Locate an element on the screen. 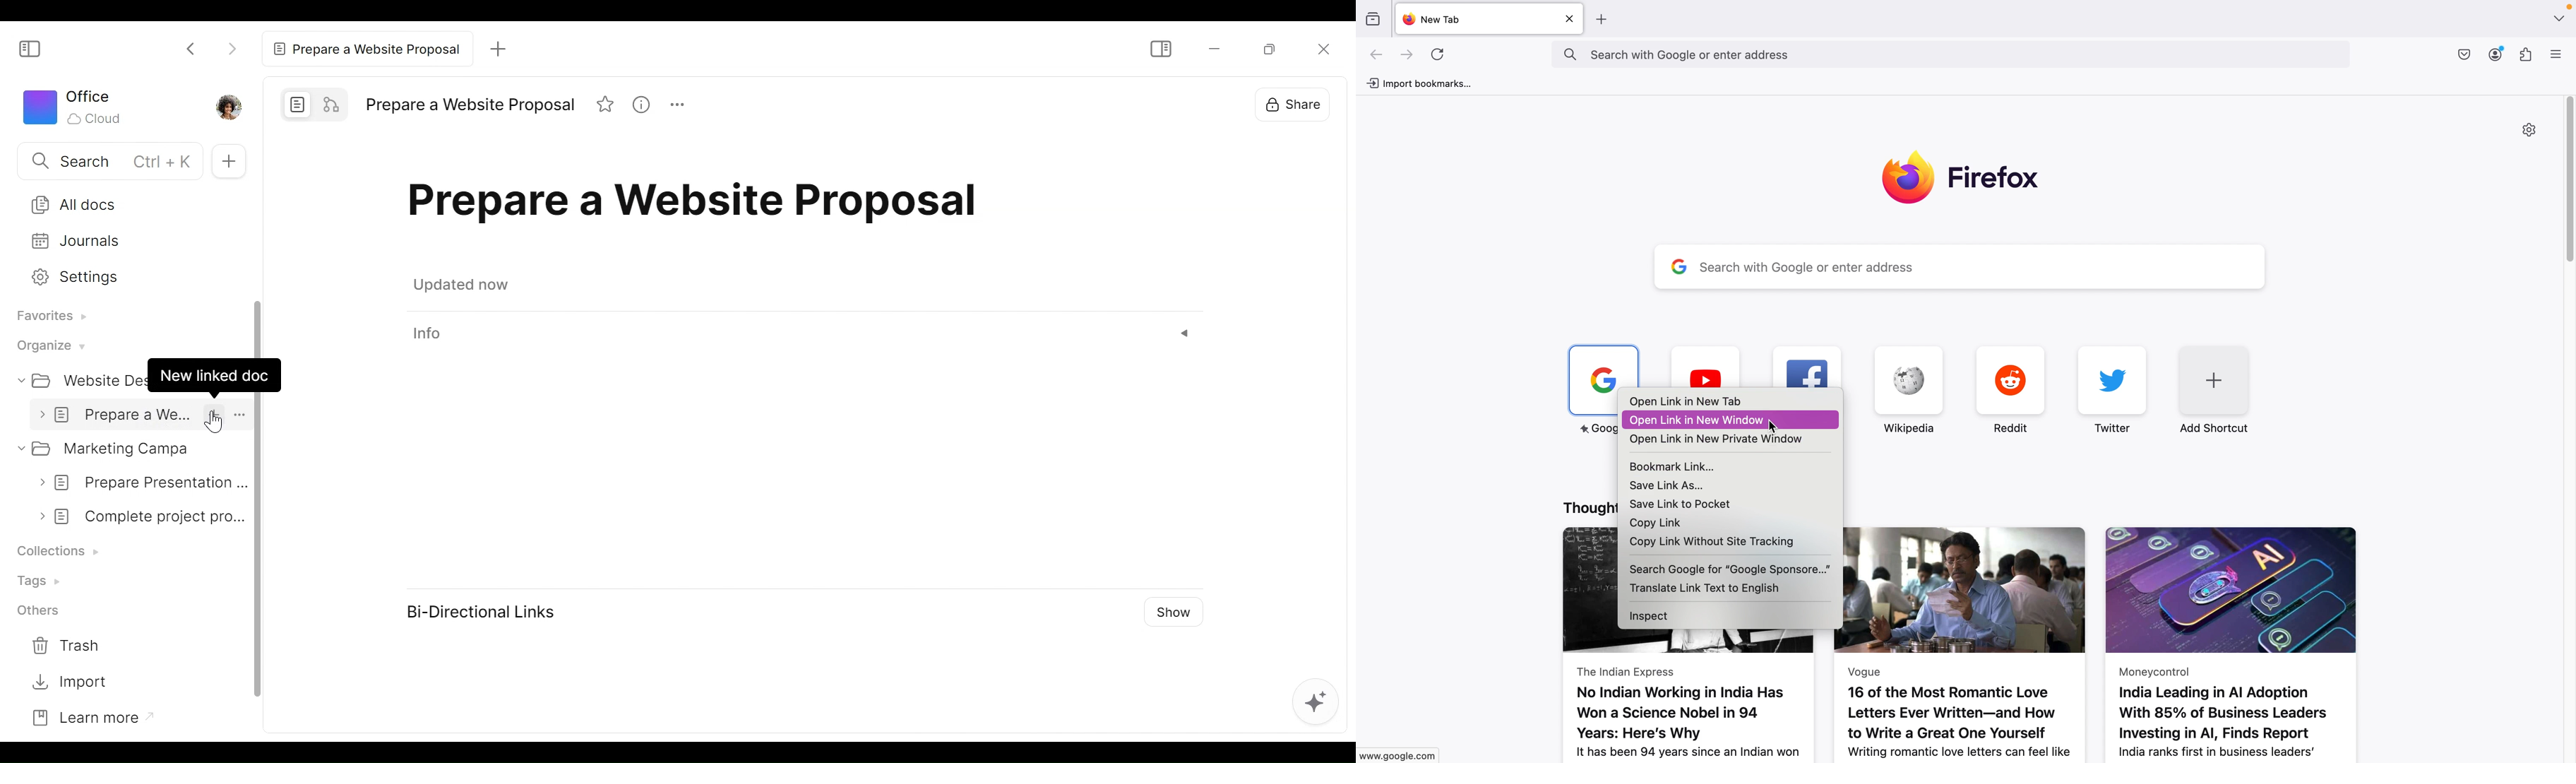 The height and width of the screenshot is (784, 2576). Show/Hide Sidebar is located at coordinates (1160, 48).